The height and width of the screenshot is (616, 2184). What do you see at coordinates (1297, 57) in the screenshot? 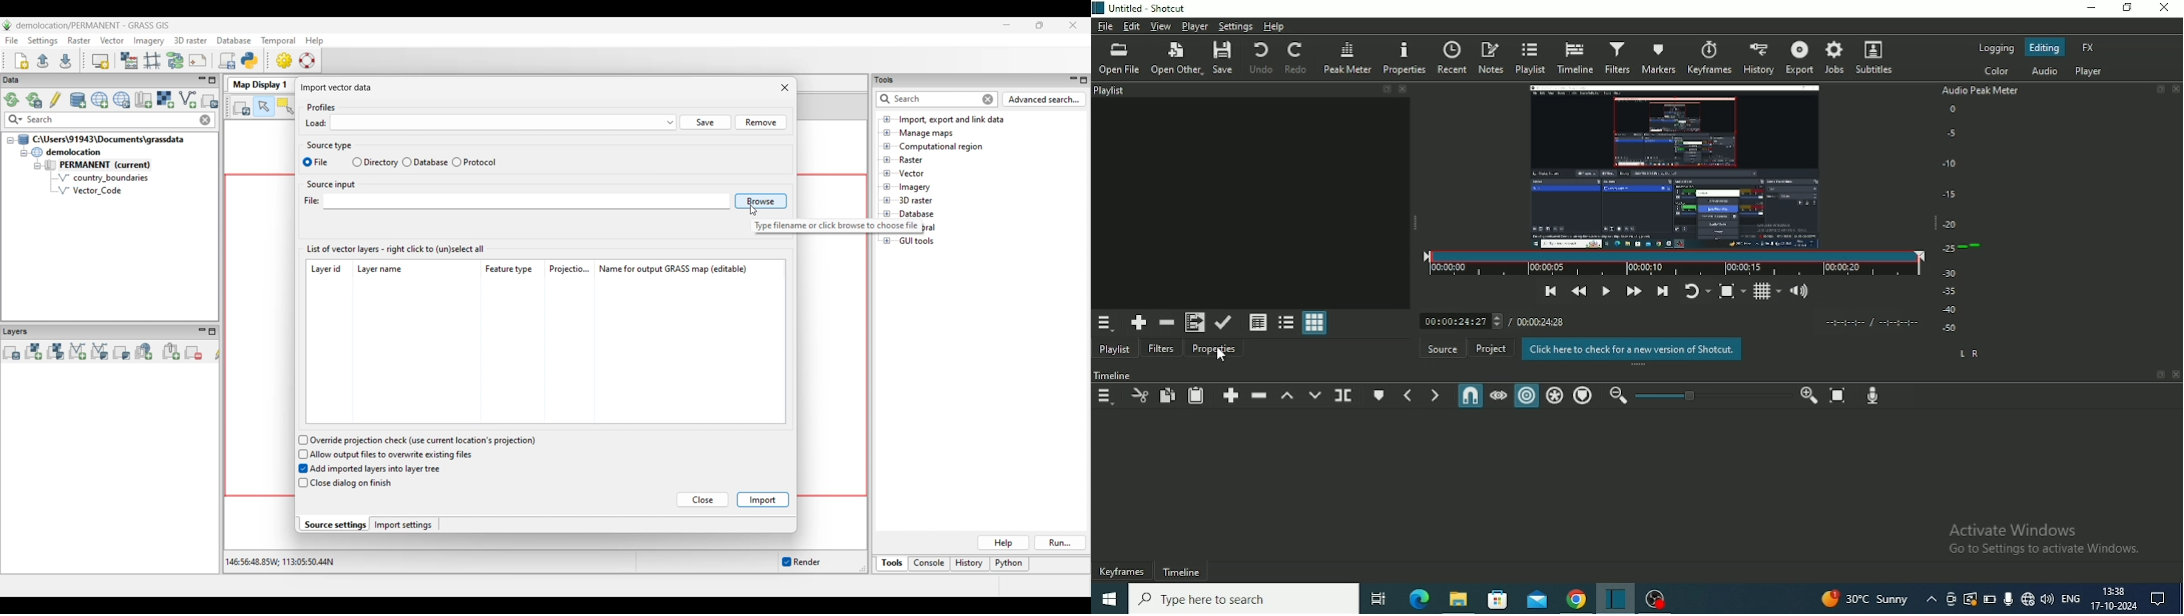
I see `Redo` at bounding box center [1297, 57].